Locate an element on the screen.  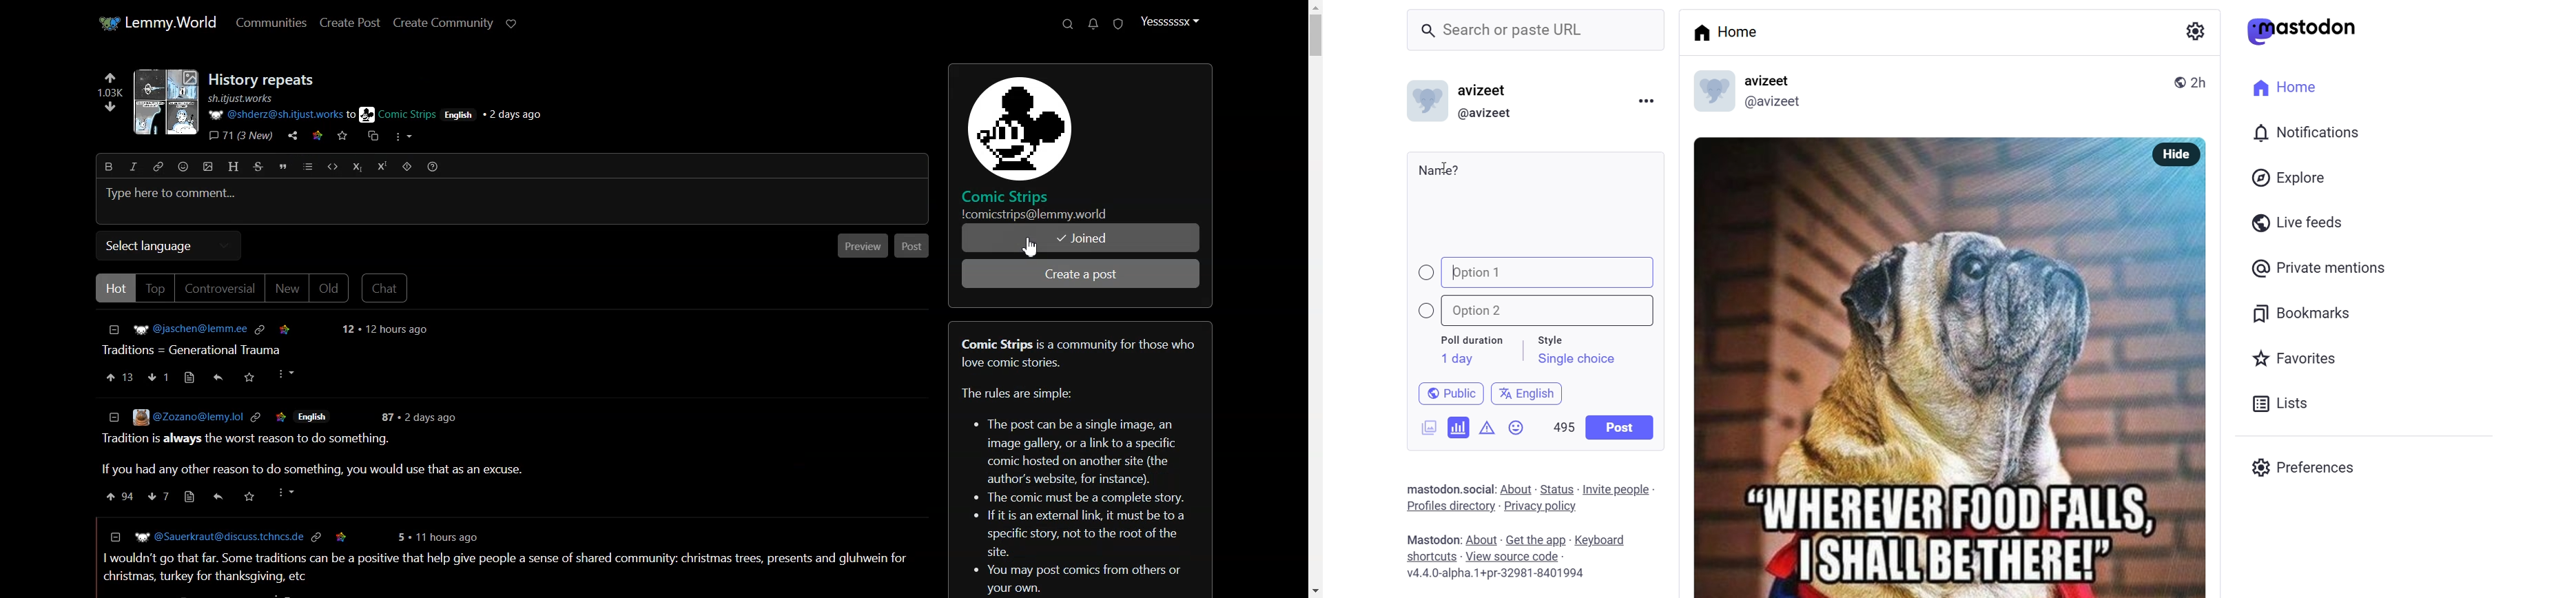
id is located at coordinates (1423, 104).